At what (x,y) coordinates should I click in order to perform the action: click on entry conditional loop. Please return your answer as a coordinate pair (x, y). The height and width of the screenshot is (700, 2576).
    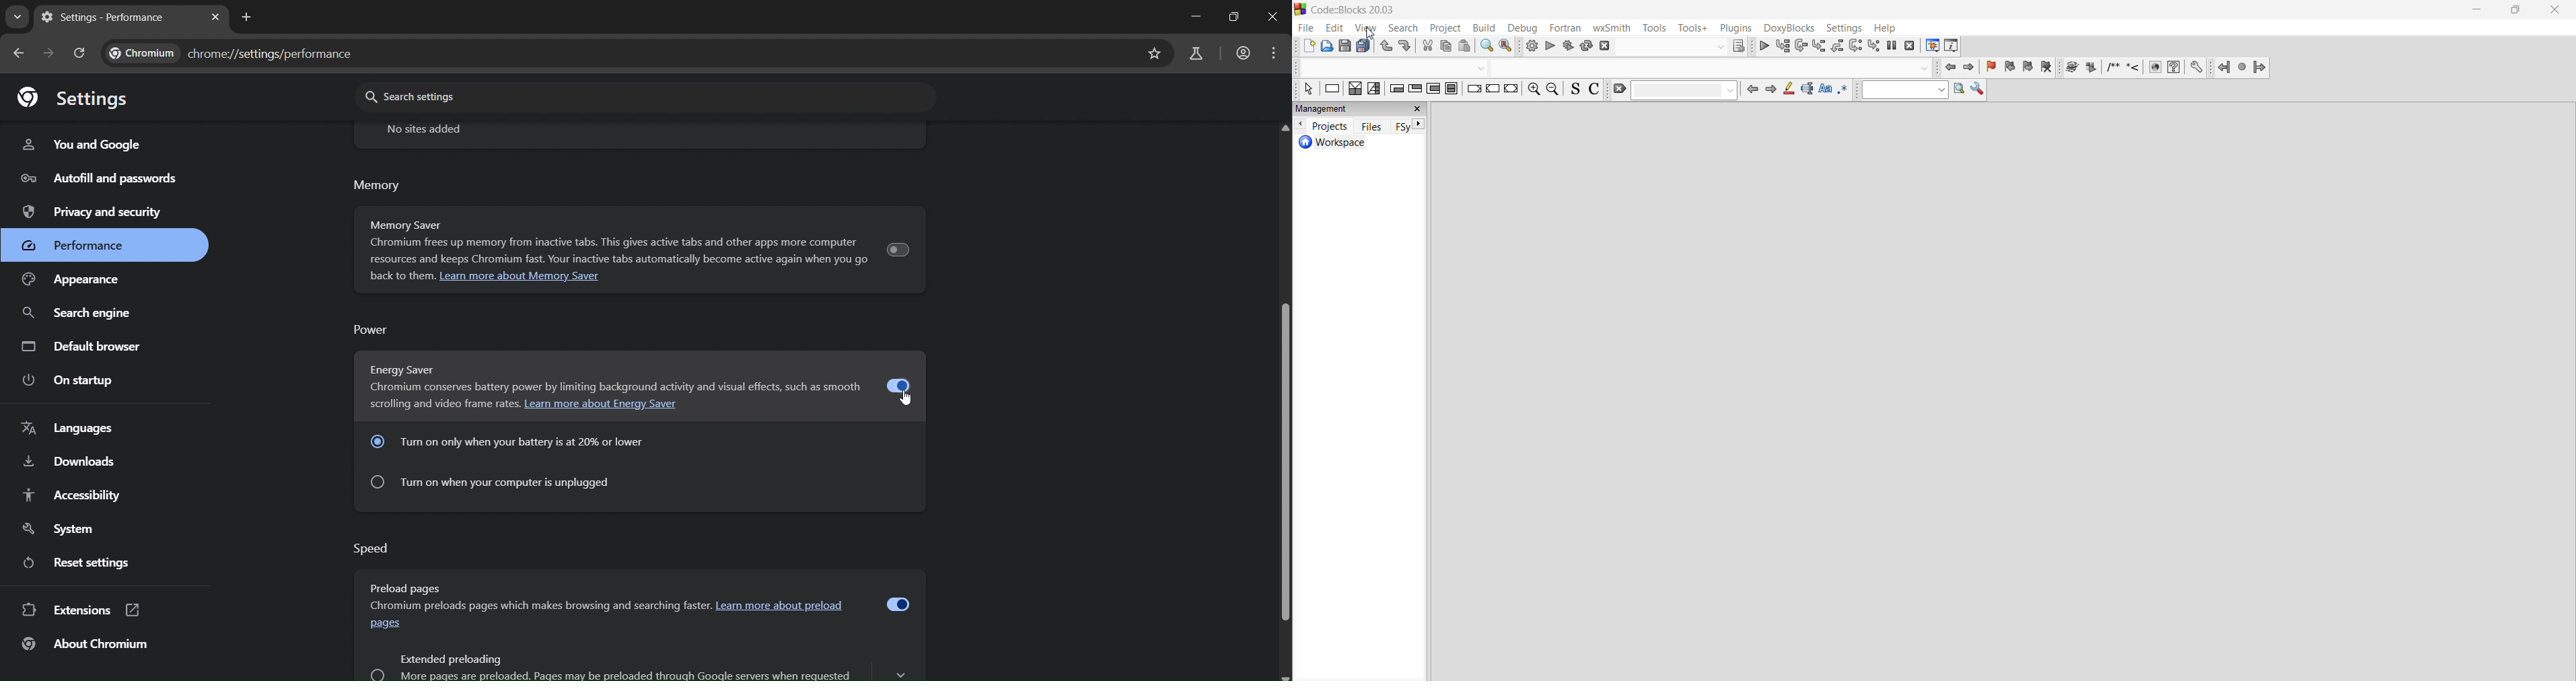
    Looking at the image, I should click on (1396, 90).